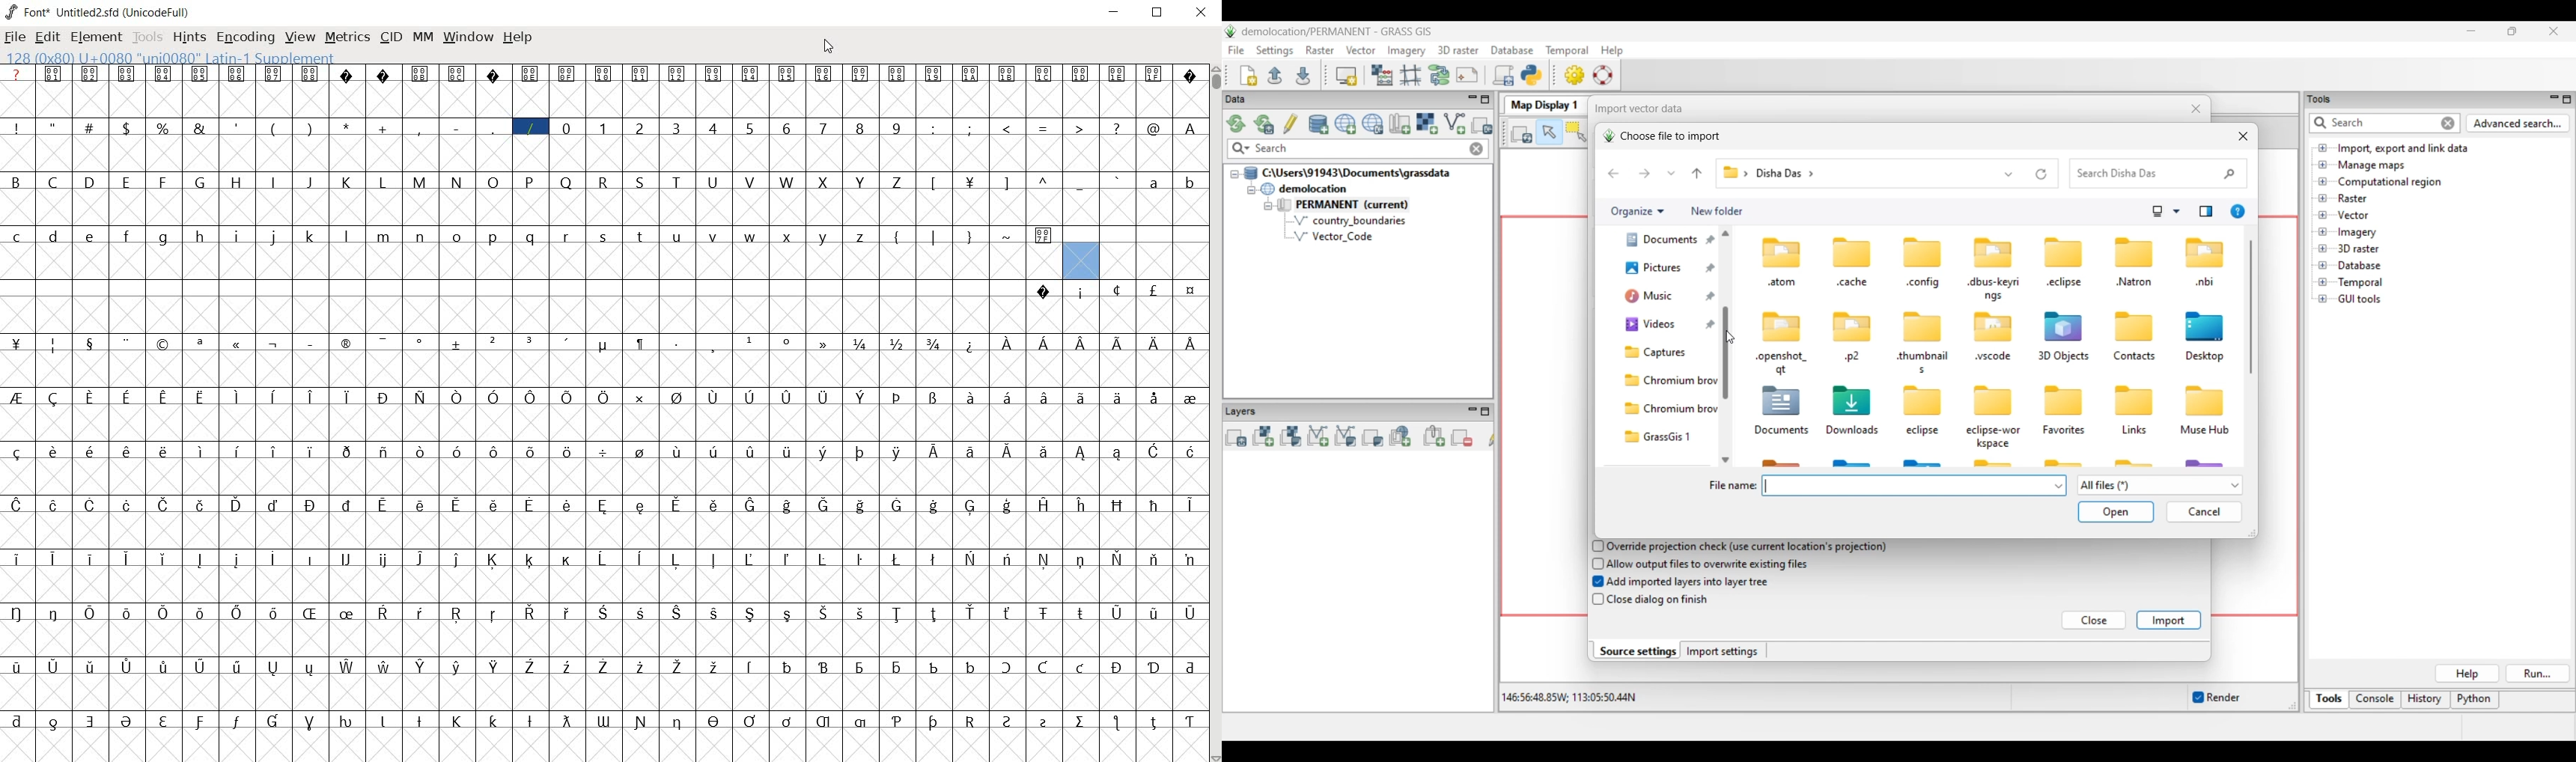 The width and height of the screenshot is (2576, 784). What do you see at coordinates (642, 345) in the screenshot?
I see `glyph` at bounding box center [642, 345].